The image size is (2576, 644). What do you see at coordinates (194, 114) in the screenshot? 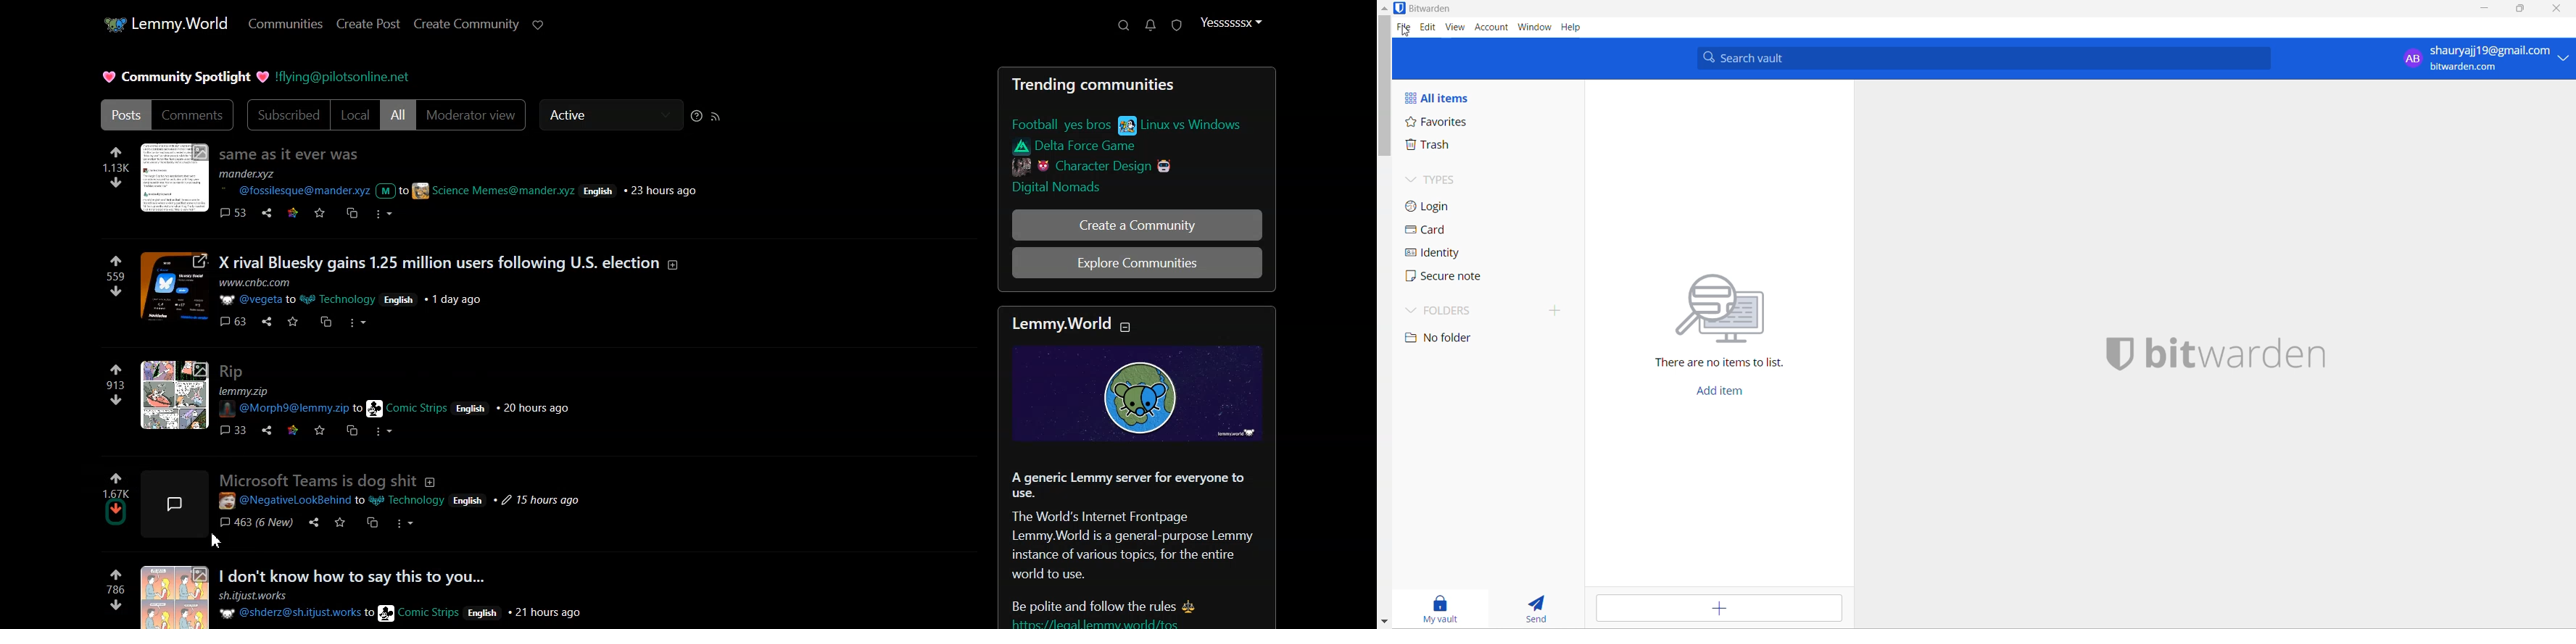
I see `Comments` at bounding box center [194, 114].